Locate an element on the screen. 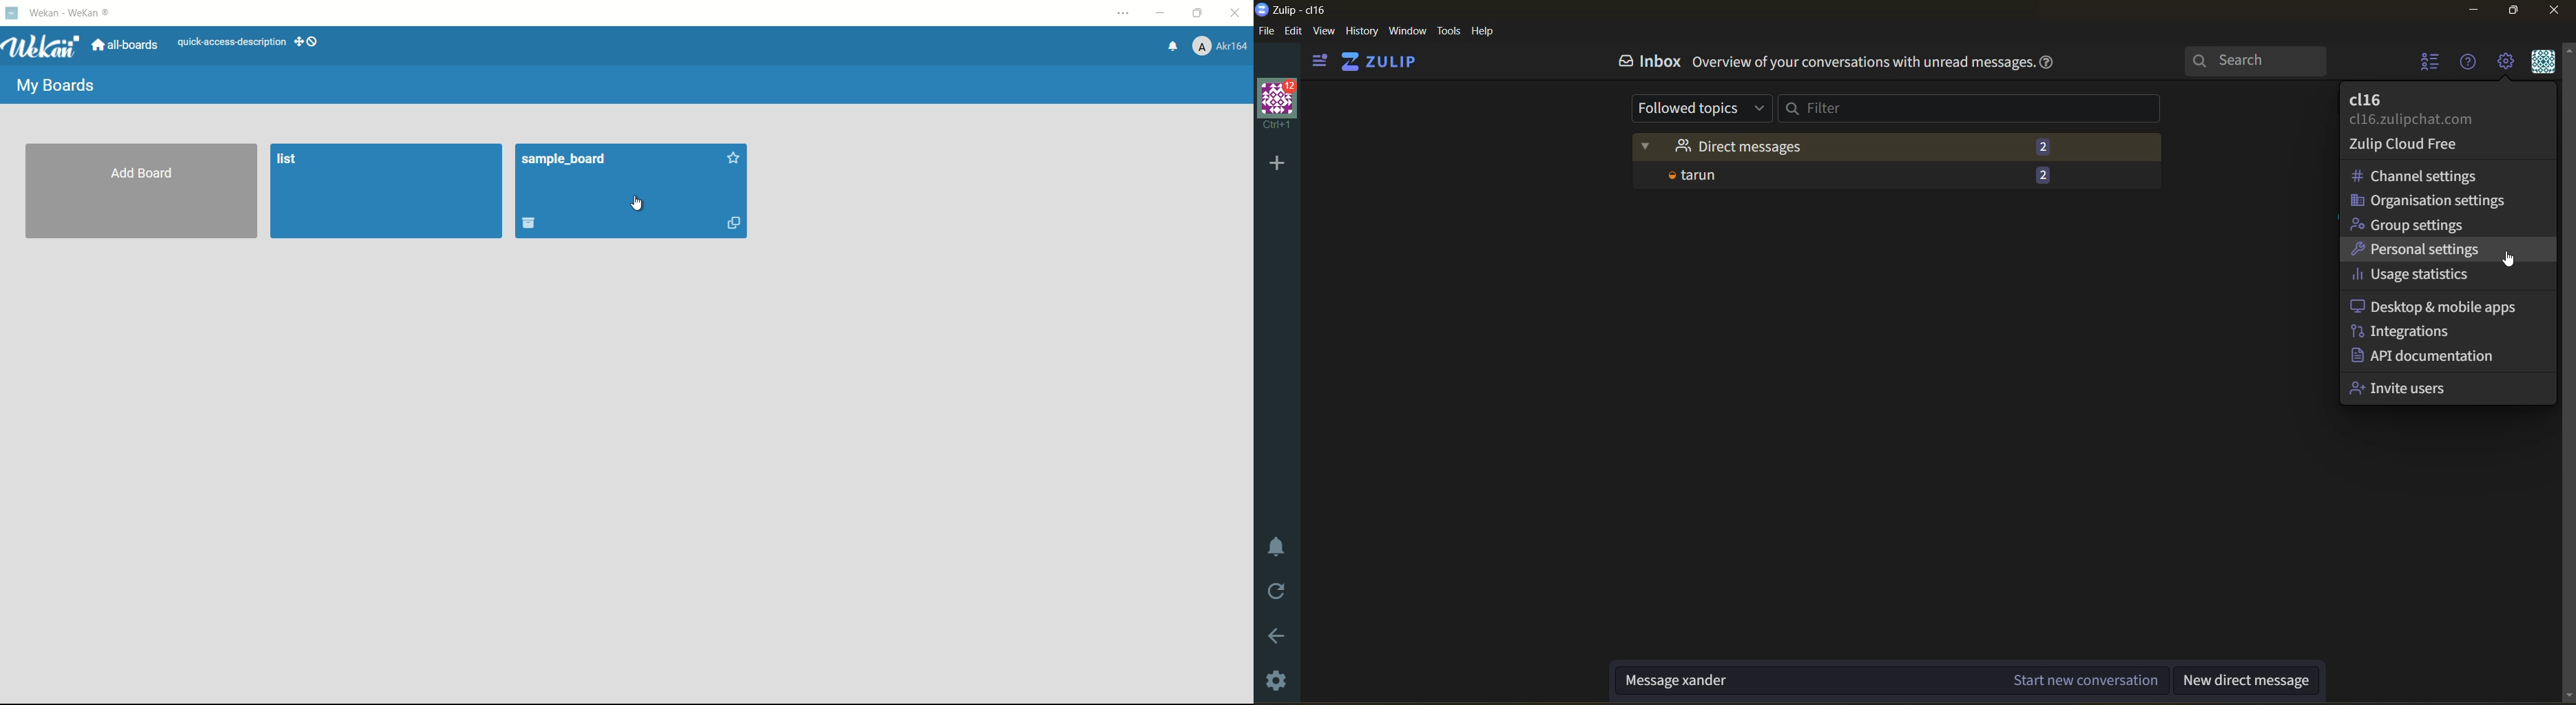 The height and width of the screenshot is (728, 2576). add organisation is located at coordinates (1271, 160).